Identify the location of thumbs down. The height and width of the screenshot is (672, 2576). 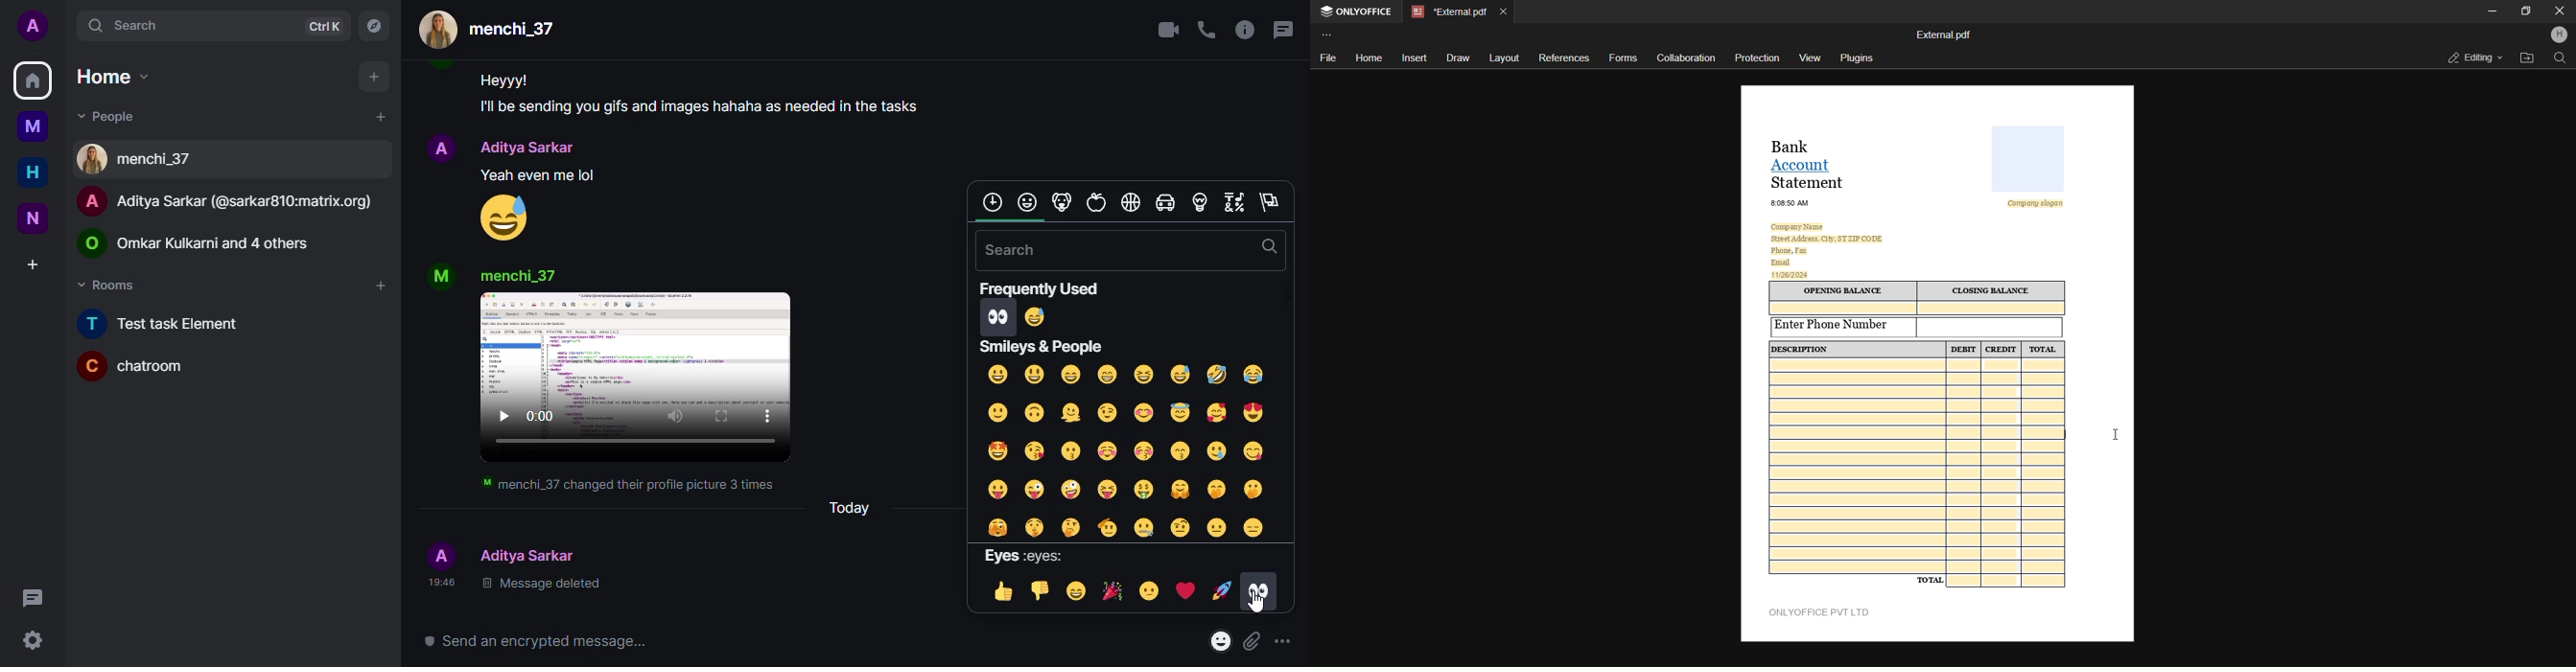
(1036, 591).